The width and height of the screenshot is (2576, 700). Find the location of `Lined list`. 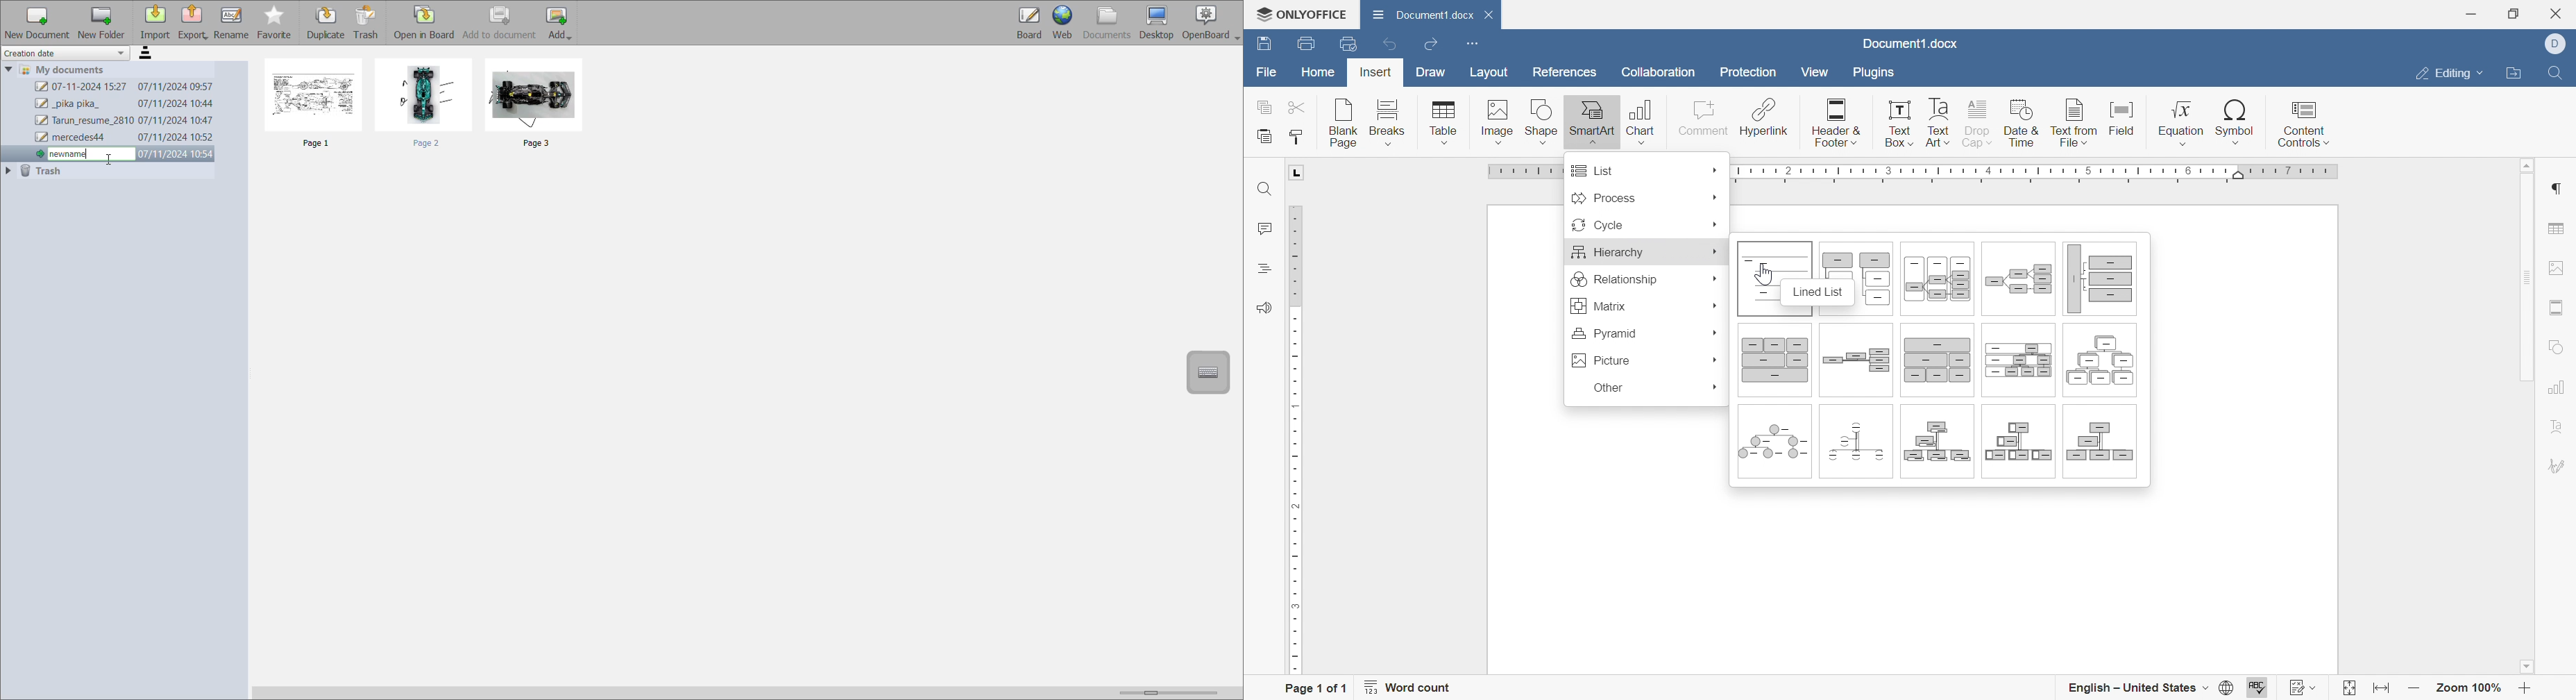

Lined list is located at coordinates (1761, 280).